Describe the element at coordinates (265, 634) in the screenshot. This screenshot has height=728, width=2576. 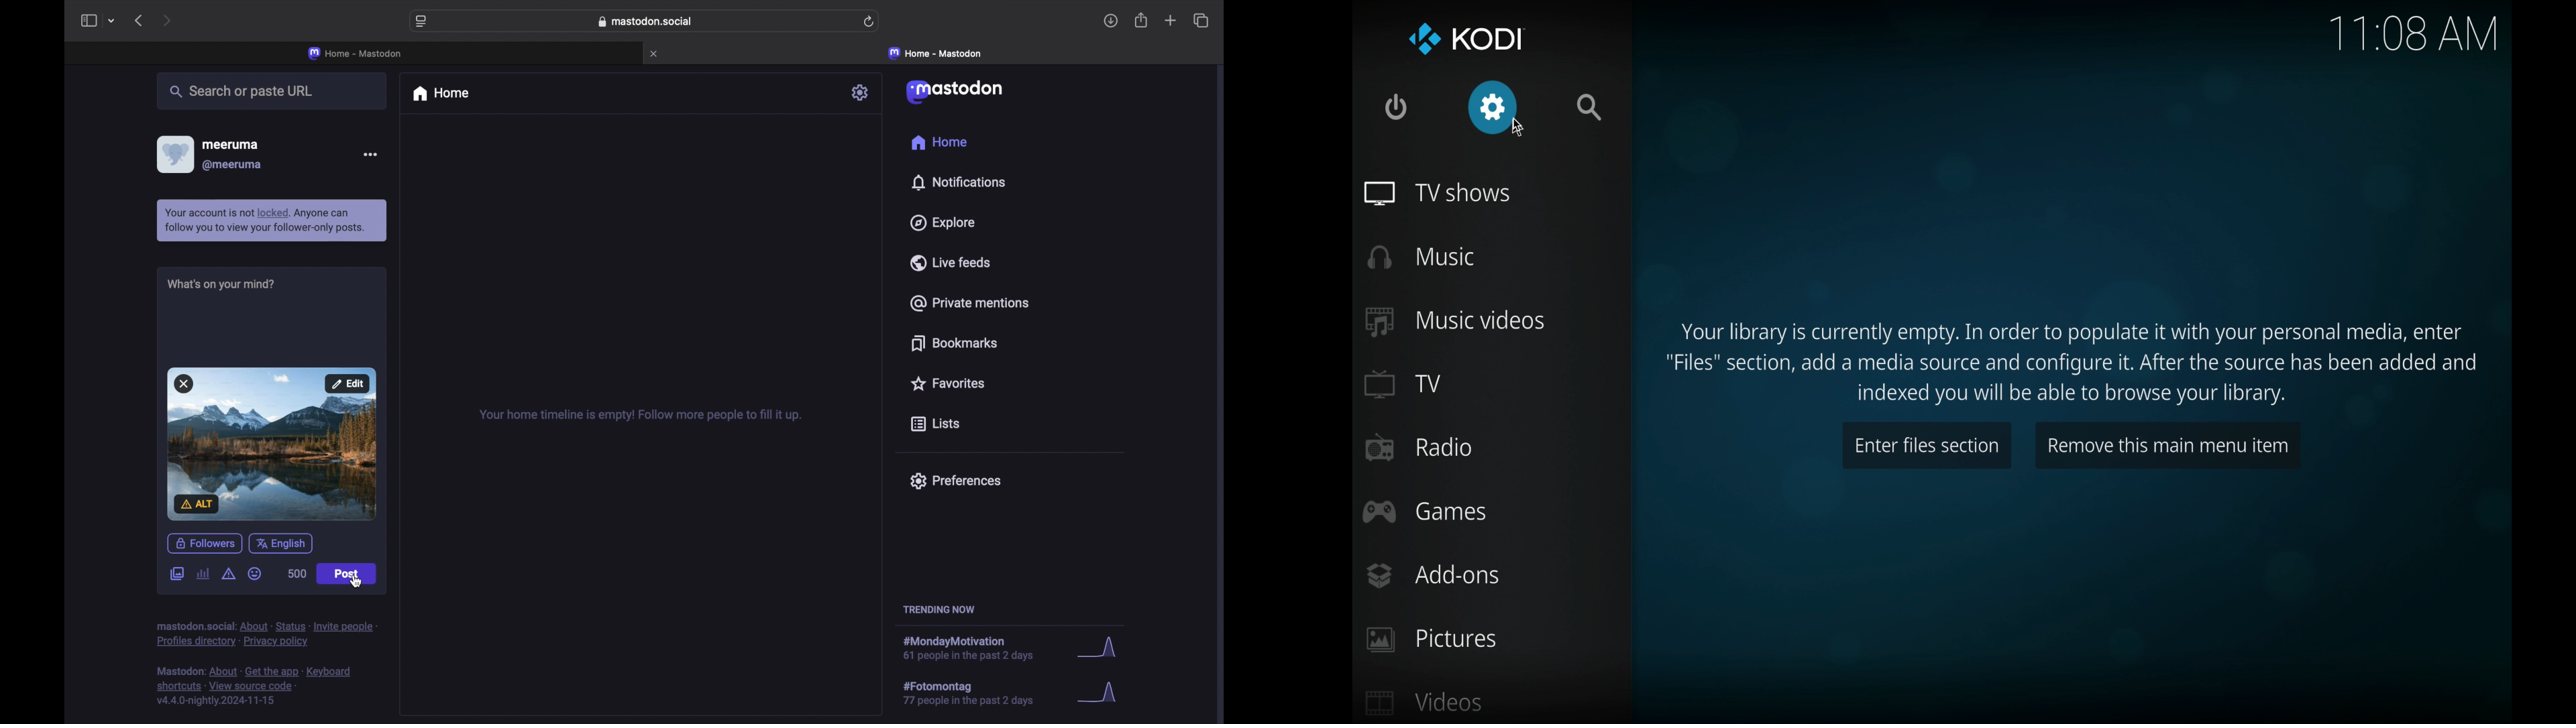
I see `footnote` at that location.